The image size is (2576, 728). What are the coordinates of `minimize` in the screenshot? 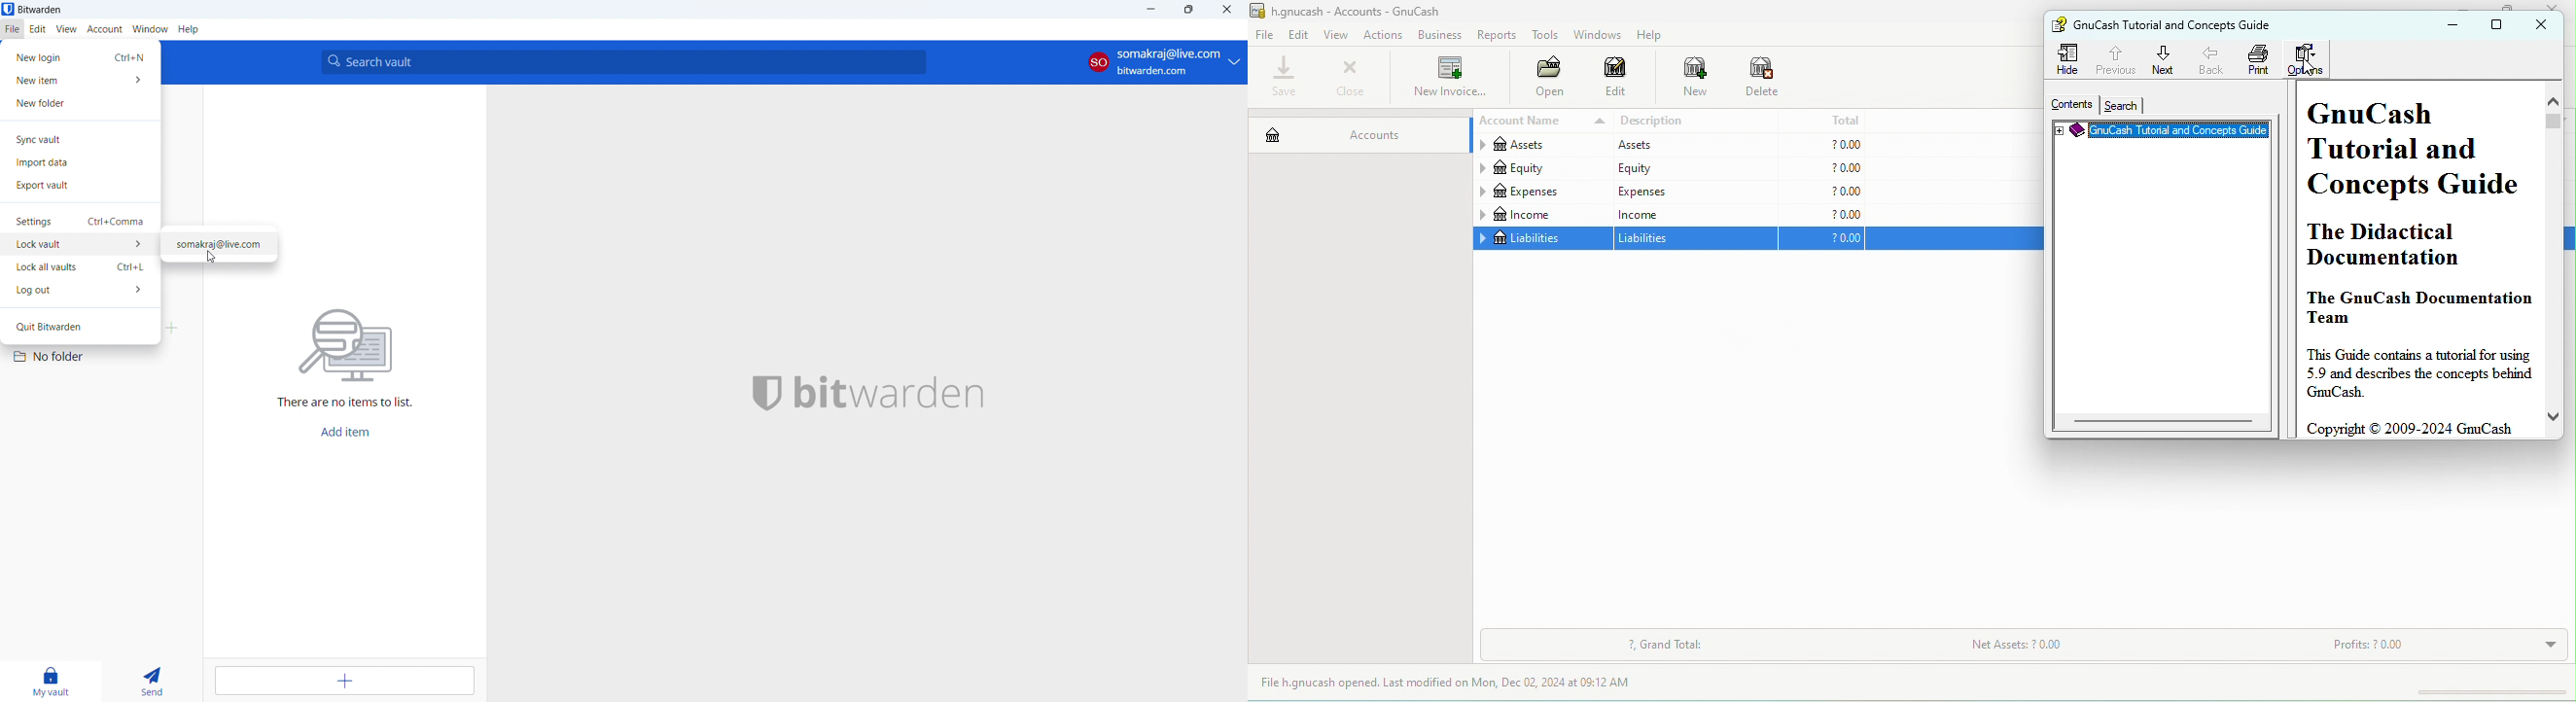 It's located at (1154, 9).